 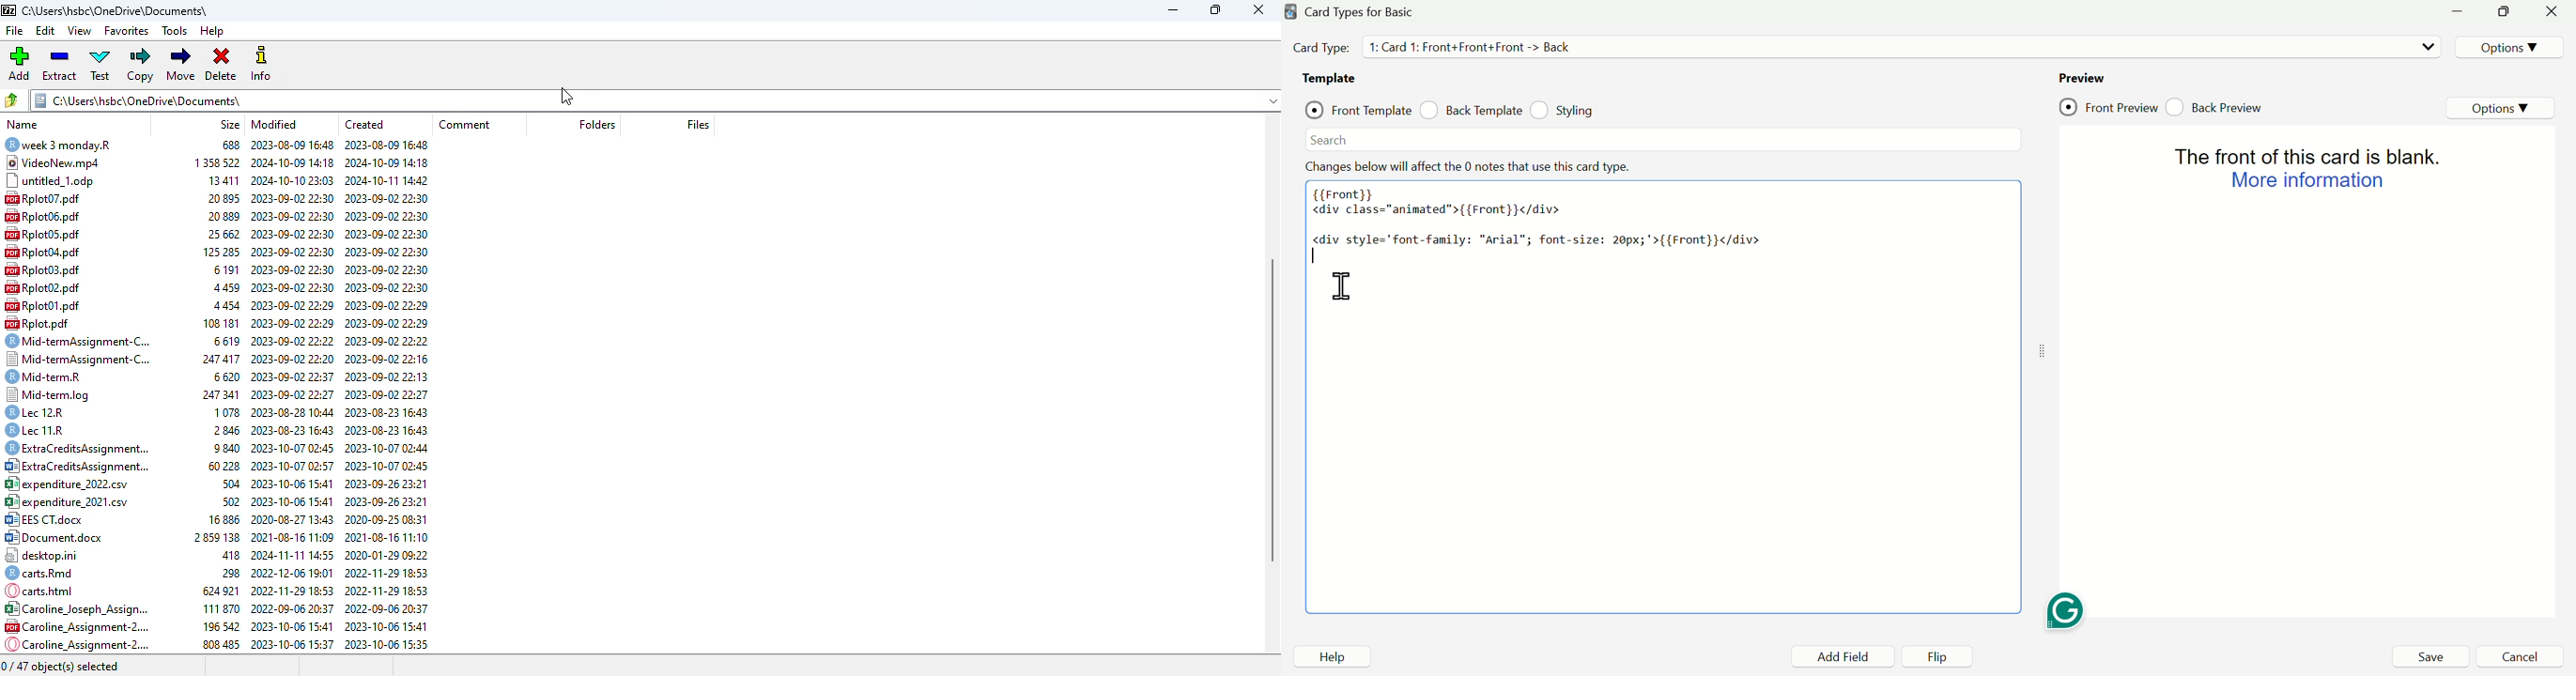 What do you see at coordinates (1668, 402) in the screenshot?
I see `Front Template Editor code for print "The front of this card is blank."` at bounding box center [1668, 402].